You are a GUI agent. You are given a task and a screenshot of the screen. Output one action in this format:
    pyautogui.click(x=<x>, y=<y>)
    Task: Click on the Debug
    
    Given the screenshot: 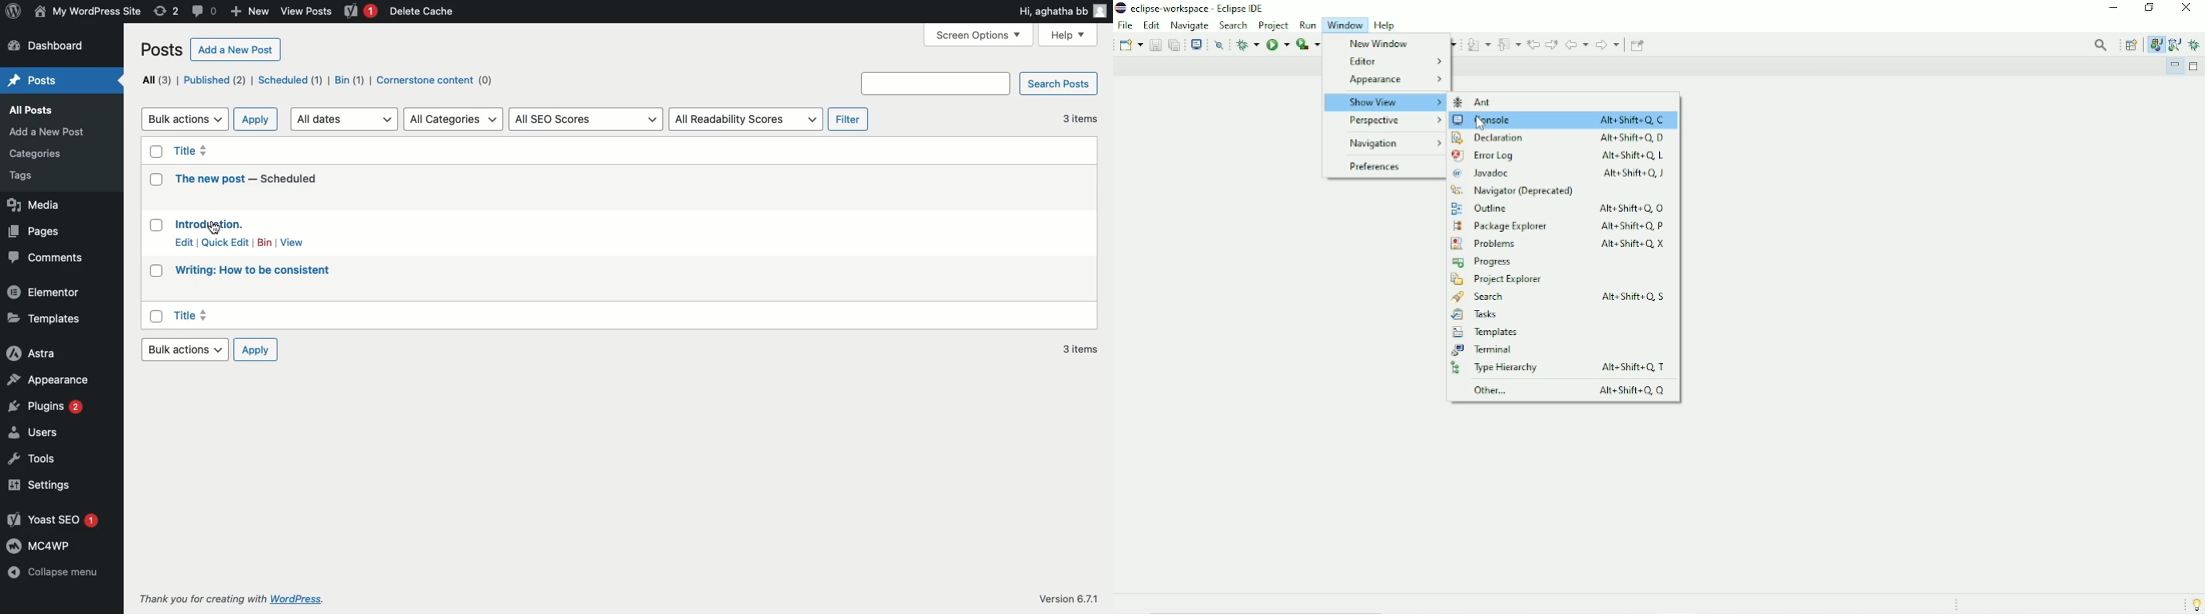 What is the action you would take?
    pyautogui.click(x=1247, y=44)
    